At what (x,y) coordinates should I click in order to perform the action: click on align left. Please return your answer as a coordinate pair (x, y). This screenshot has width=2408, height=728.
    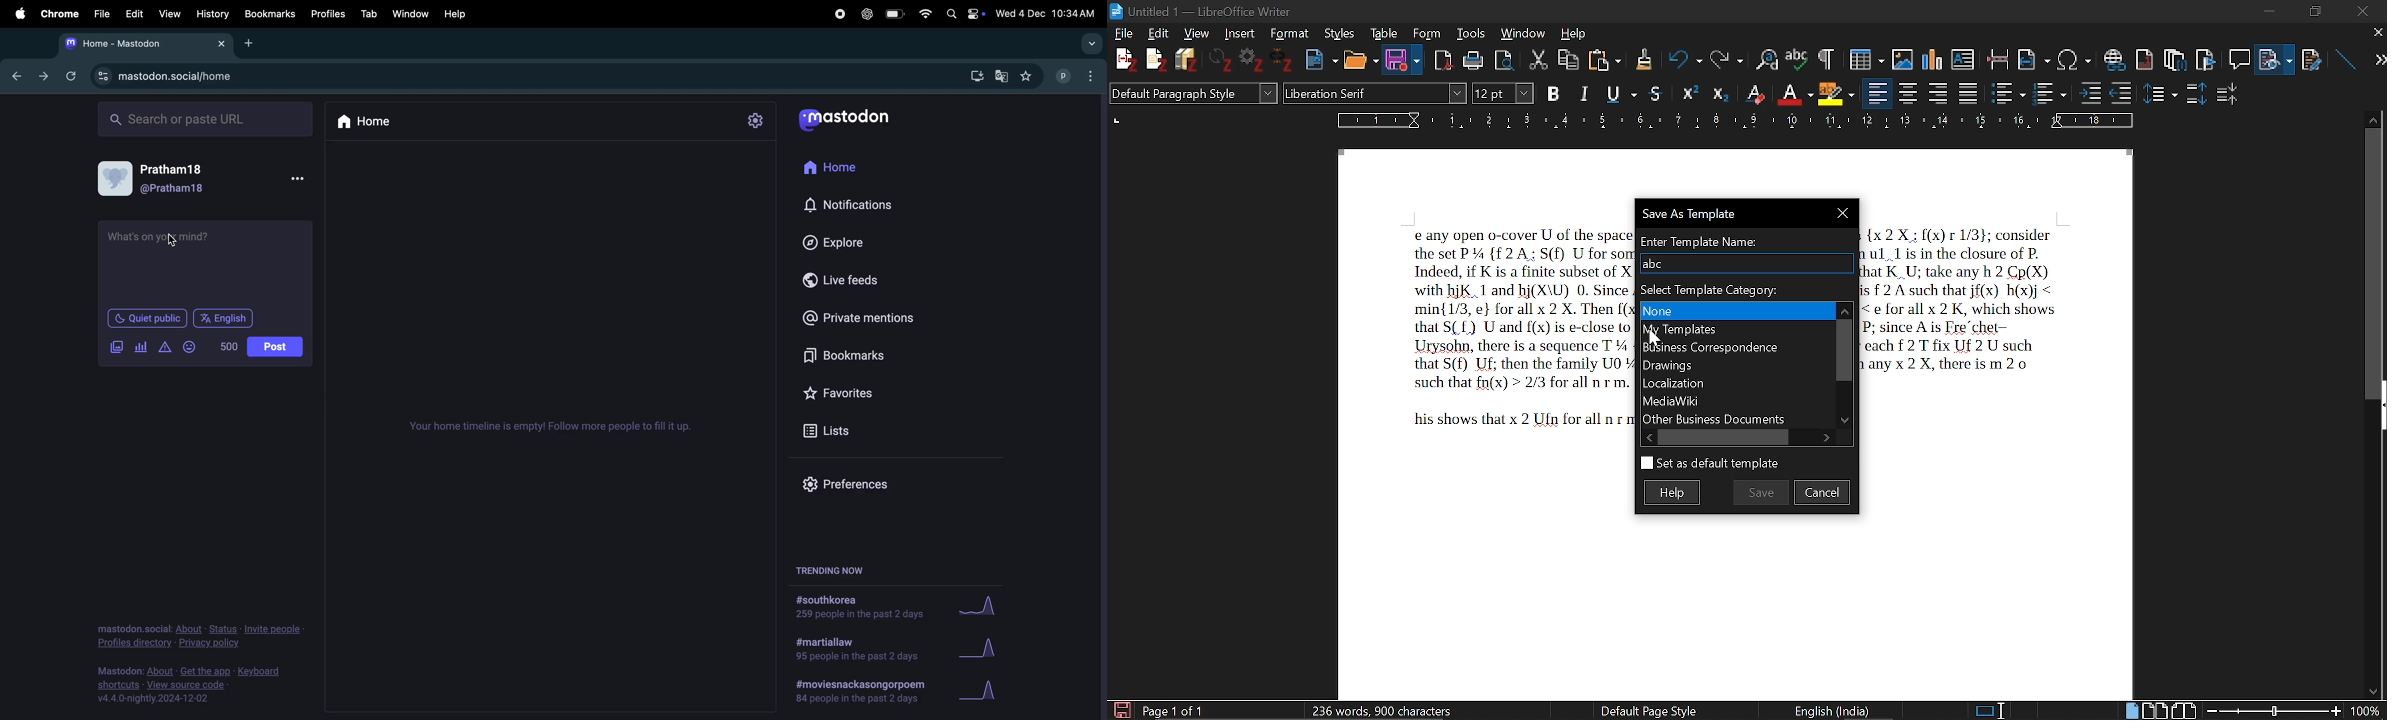
    Looking at the image, I should click on (1878, 92).